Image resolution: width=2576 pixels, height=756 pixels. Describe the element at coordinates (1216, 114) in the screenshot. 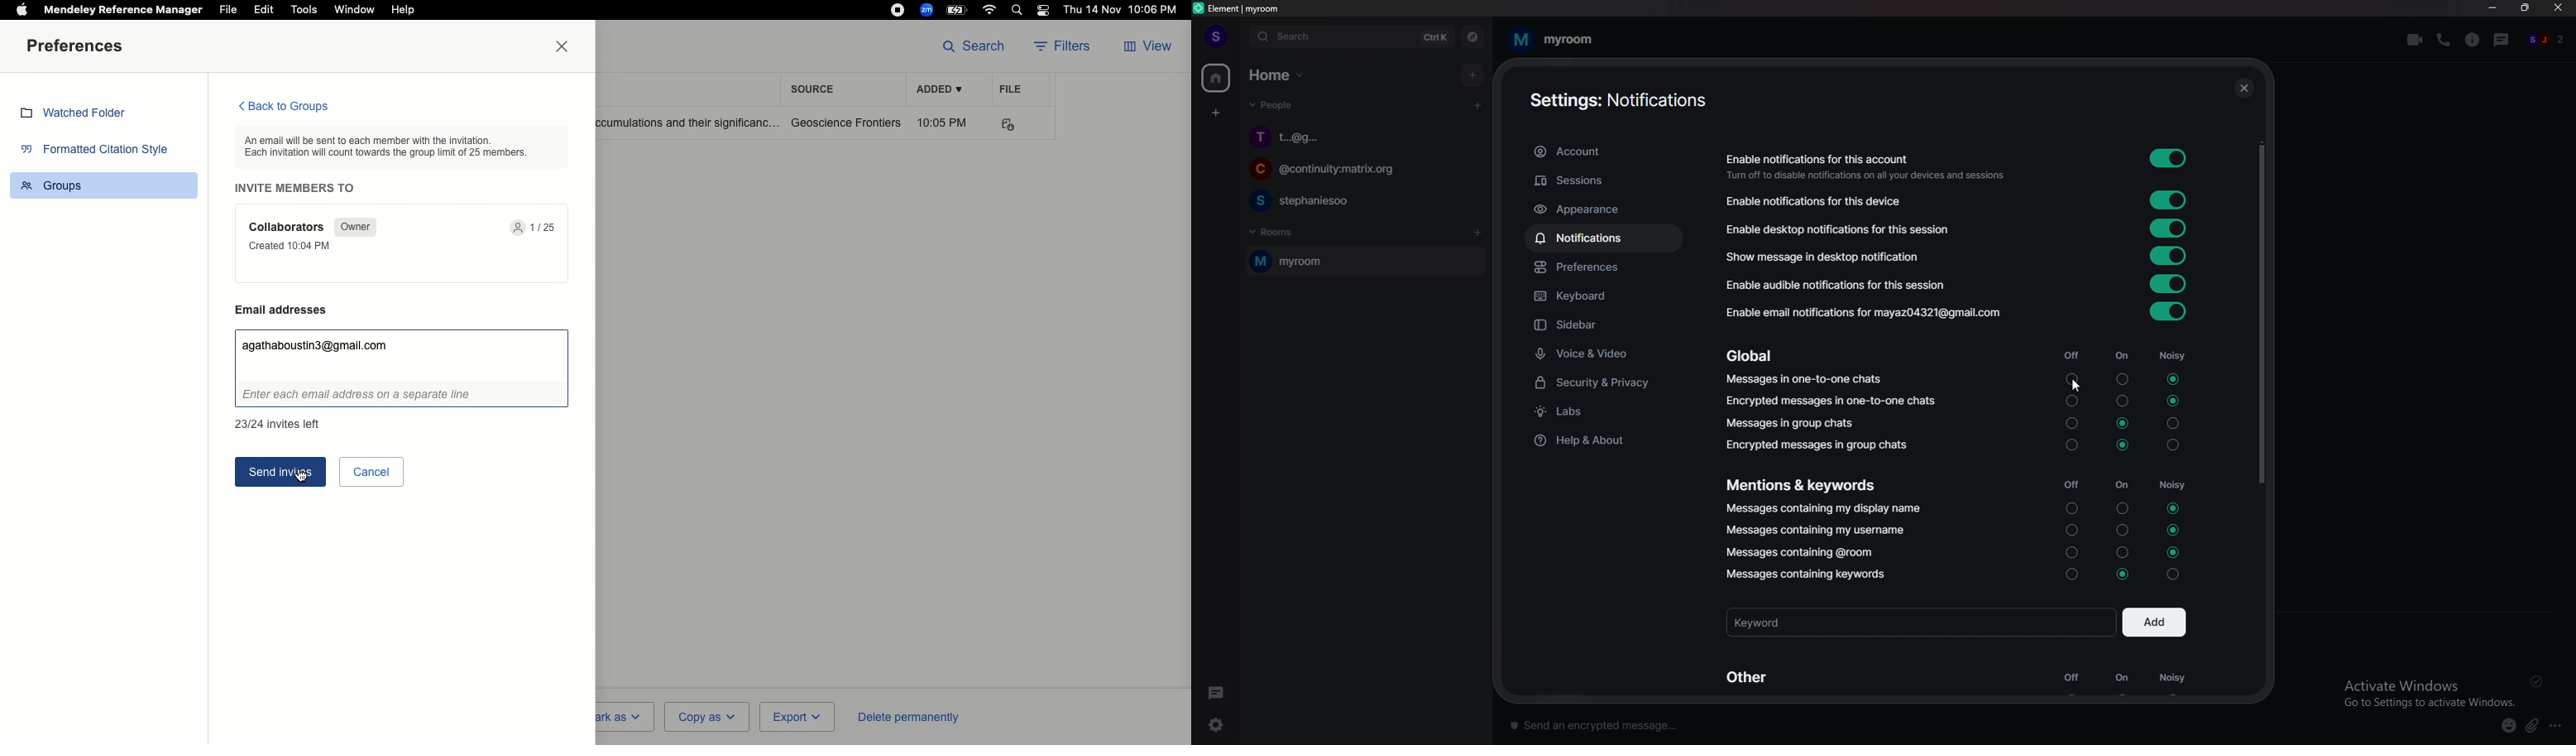

I see `create a space` at that location.